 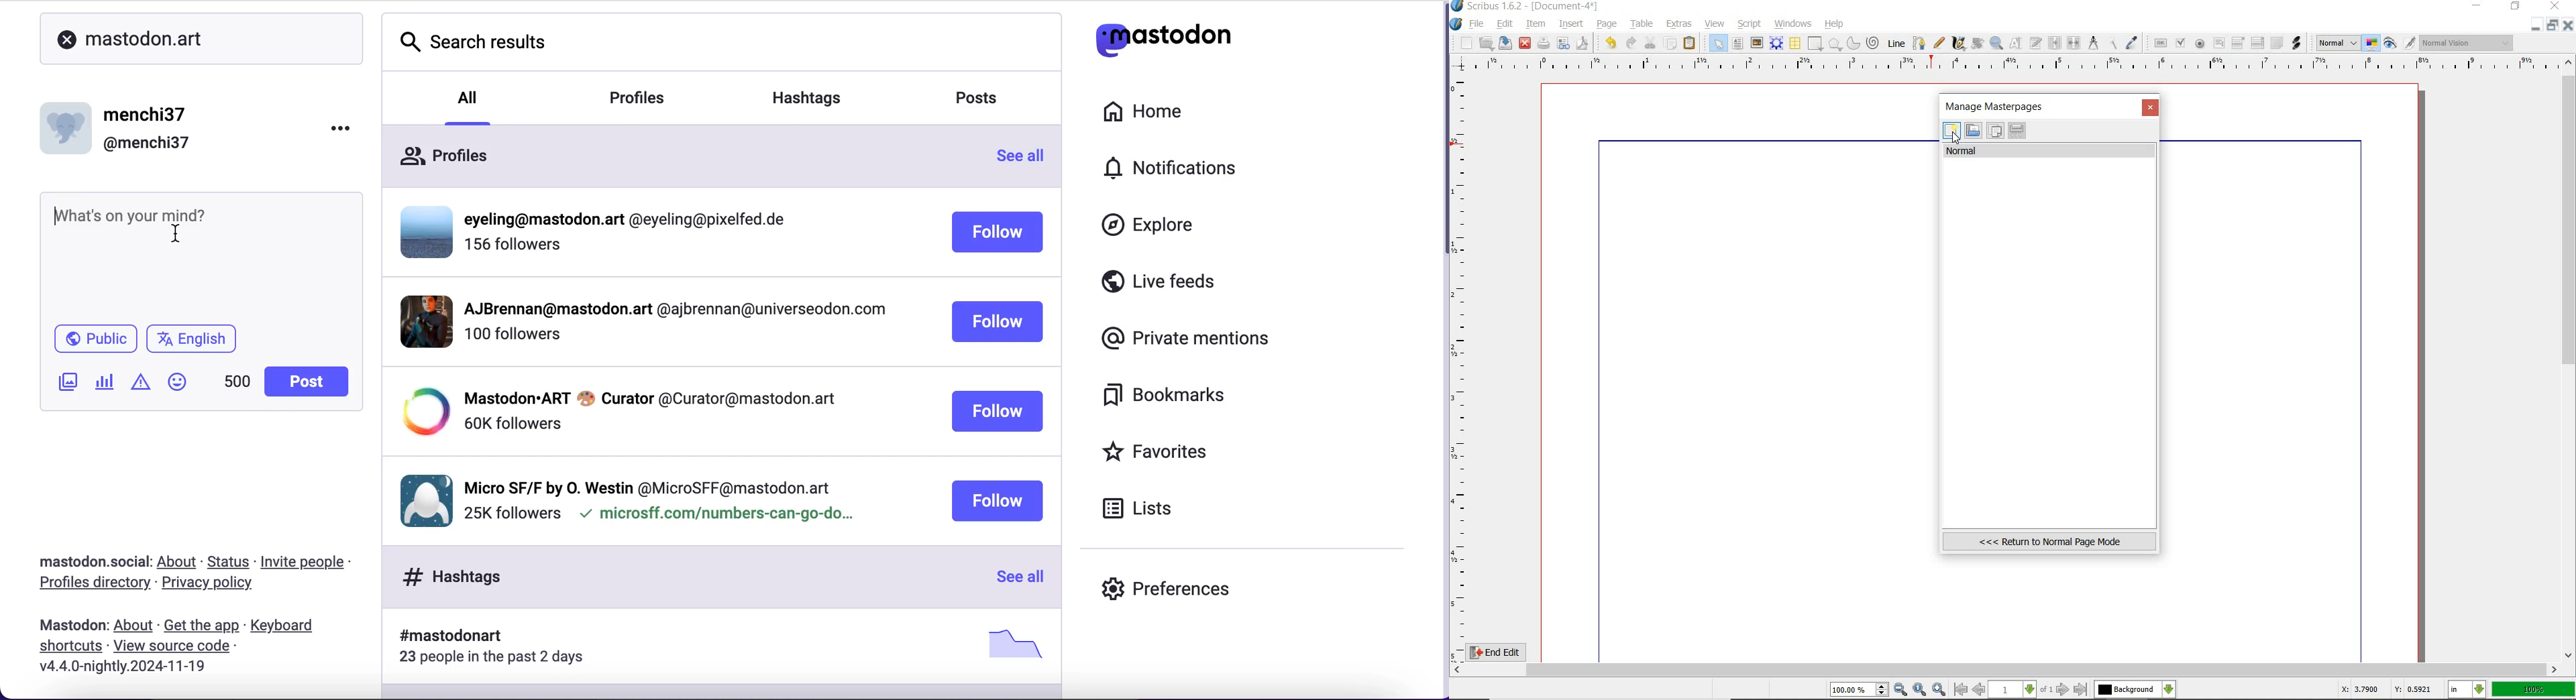 What do you see at coordinates (1180, 221) in the screenshot?
I see `explore` at bounding box center [1180, 221].